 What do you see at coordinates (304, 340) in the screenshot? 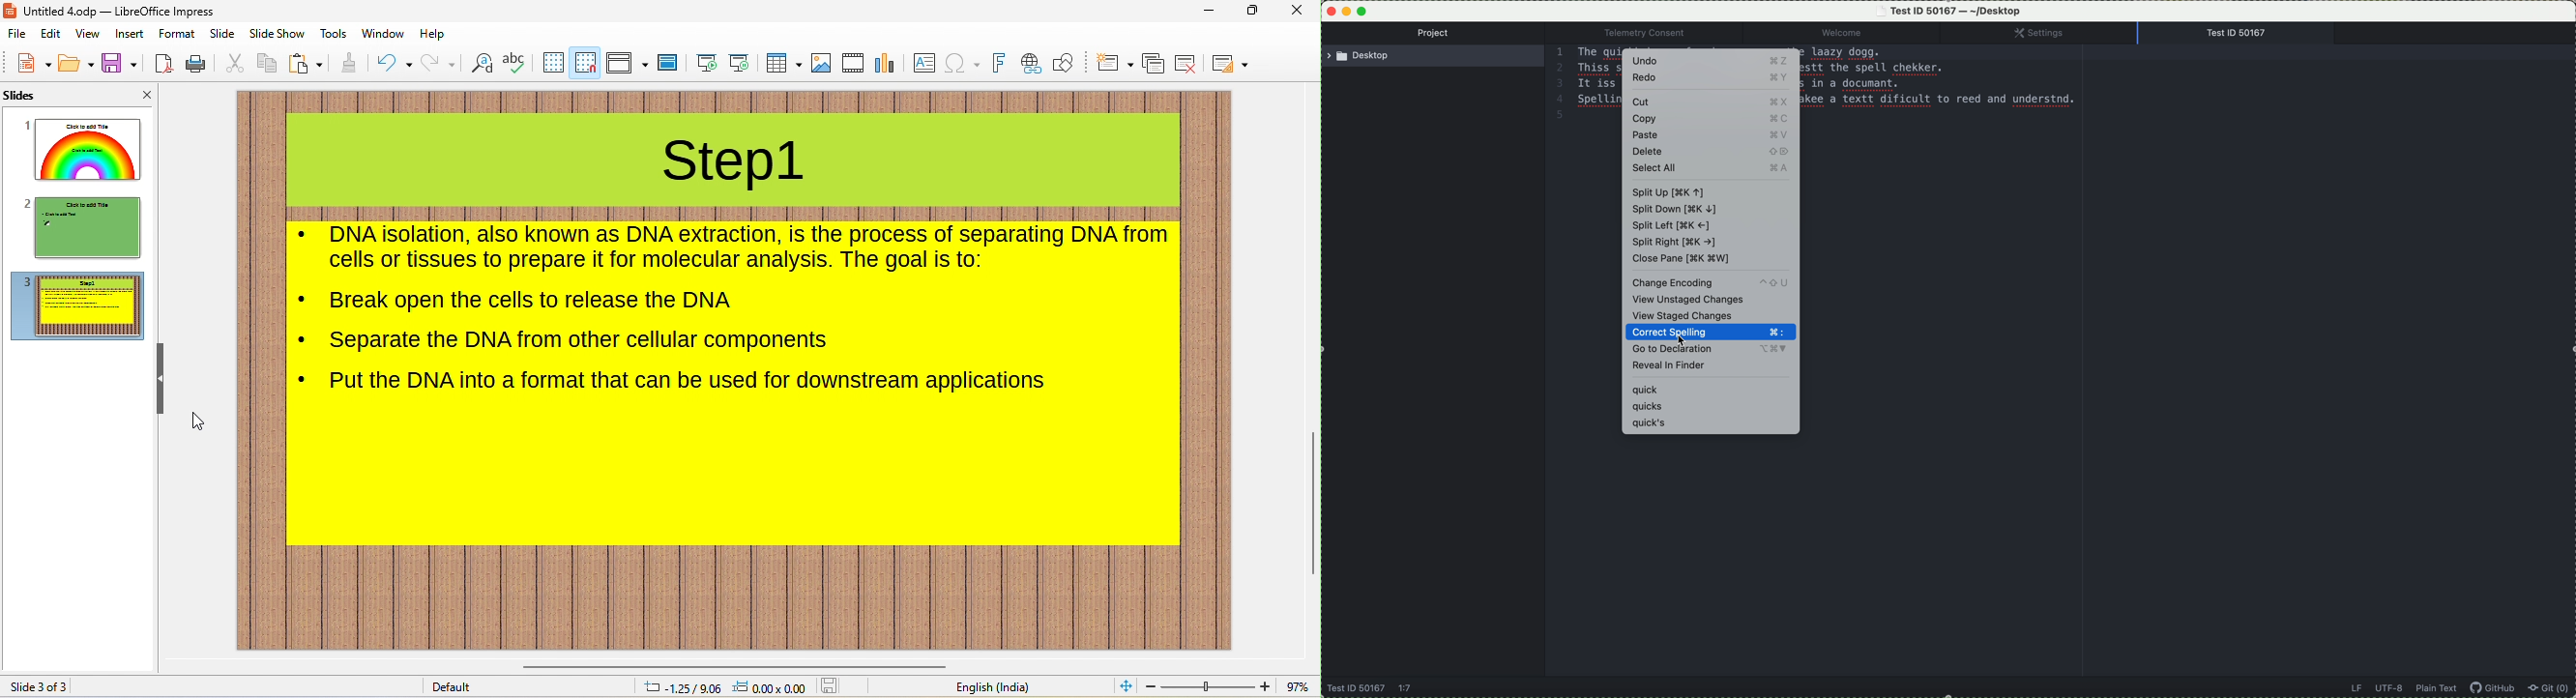
I see `Dotted list` at bounding box center [304, 340].